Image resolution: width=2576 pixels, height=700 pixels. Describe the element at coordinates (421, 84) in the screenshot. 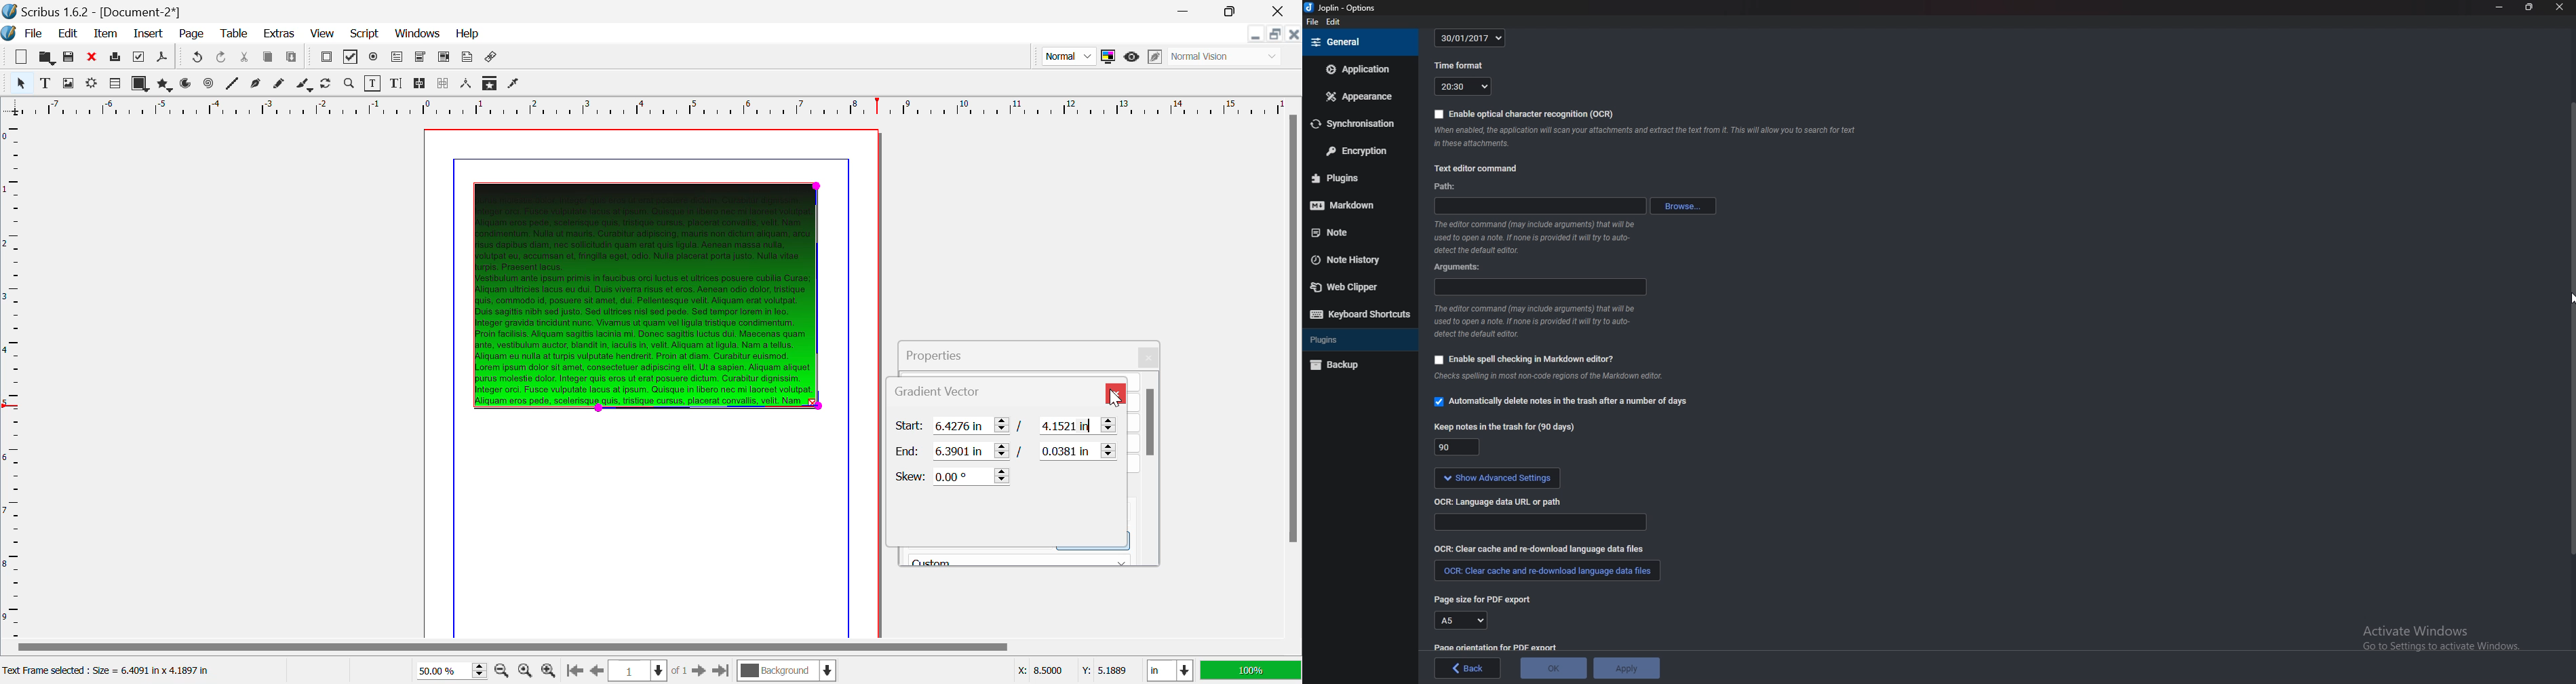

I see `Link Text Frames` at that location.